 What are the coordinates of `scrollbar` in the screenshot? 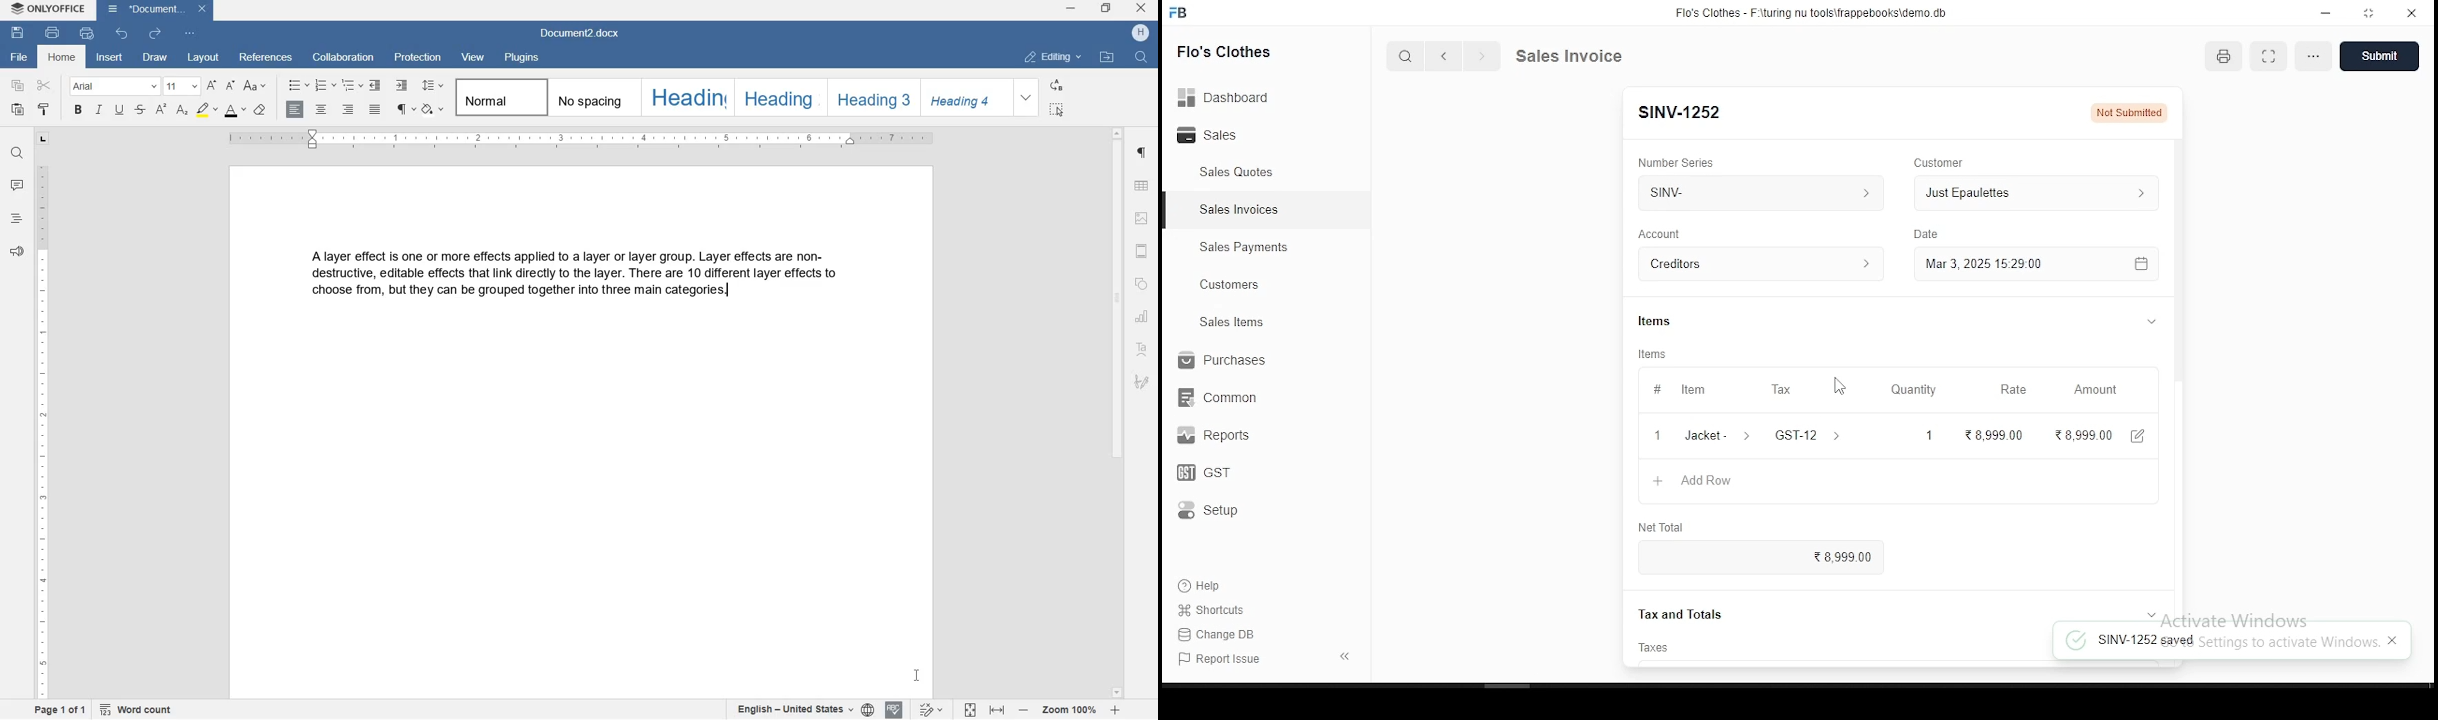 It's located at (1117, 412).